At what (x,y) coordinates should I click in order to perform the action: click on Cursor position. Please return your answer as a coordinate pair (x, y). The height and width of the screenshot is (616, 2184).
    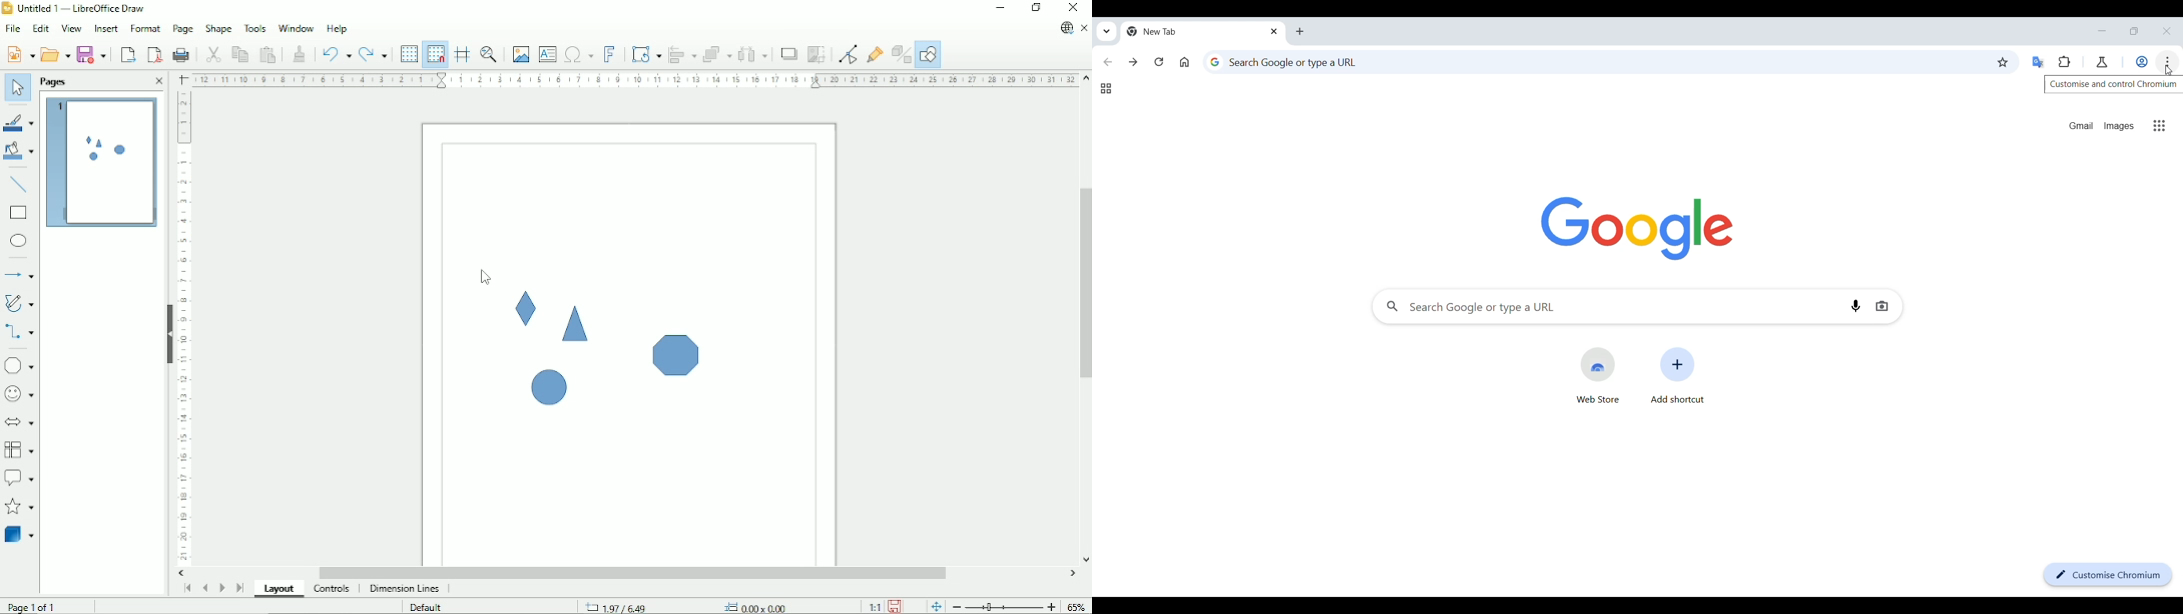
    Looking at the image, I should click on (686, 607).